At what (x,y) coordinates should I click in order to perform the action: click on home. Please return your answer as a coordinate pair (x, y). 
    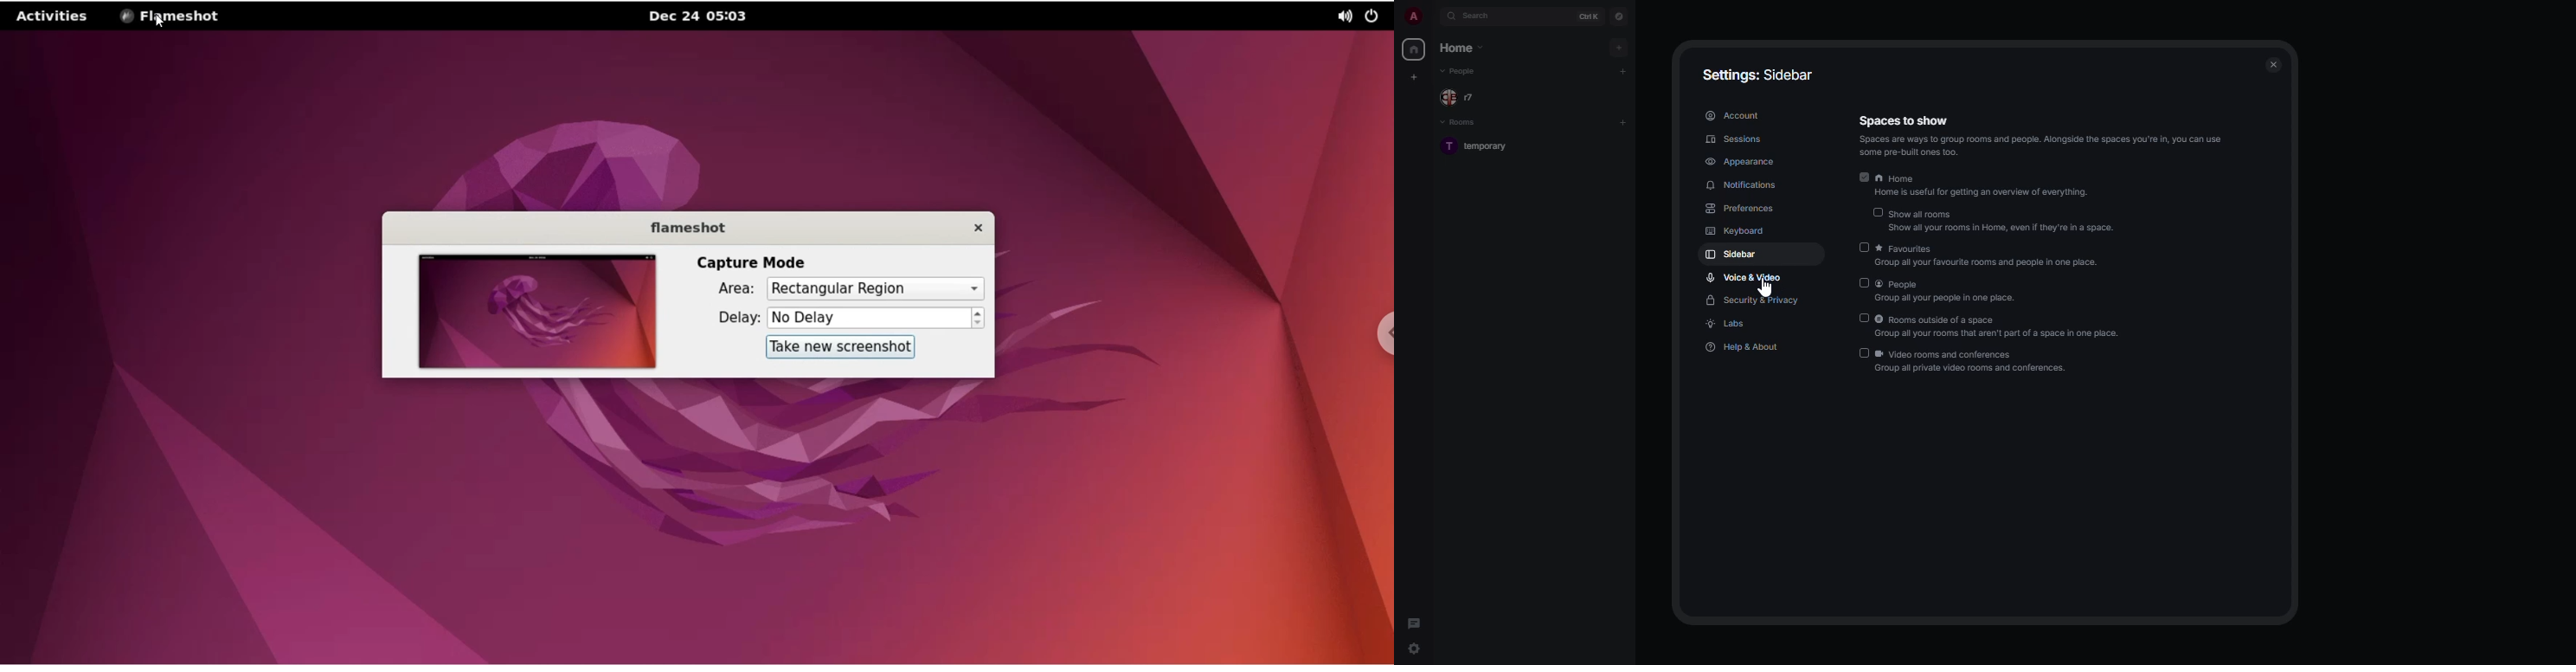
    Looking at the image, I should click on (1415, 49).